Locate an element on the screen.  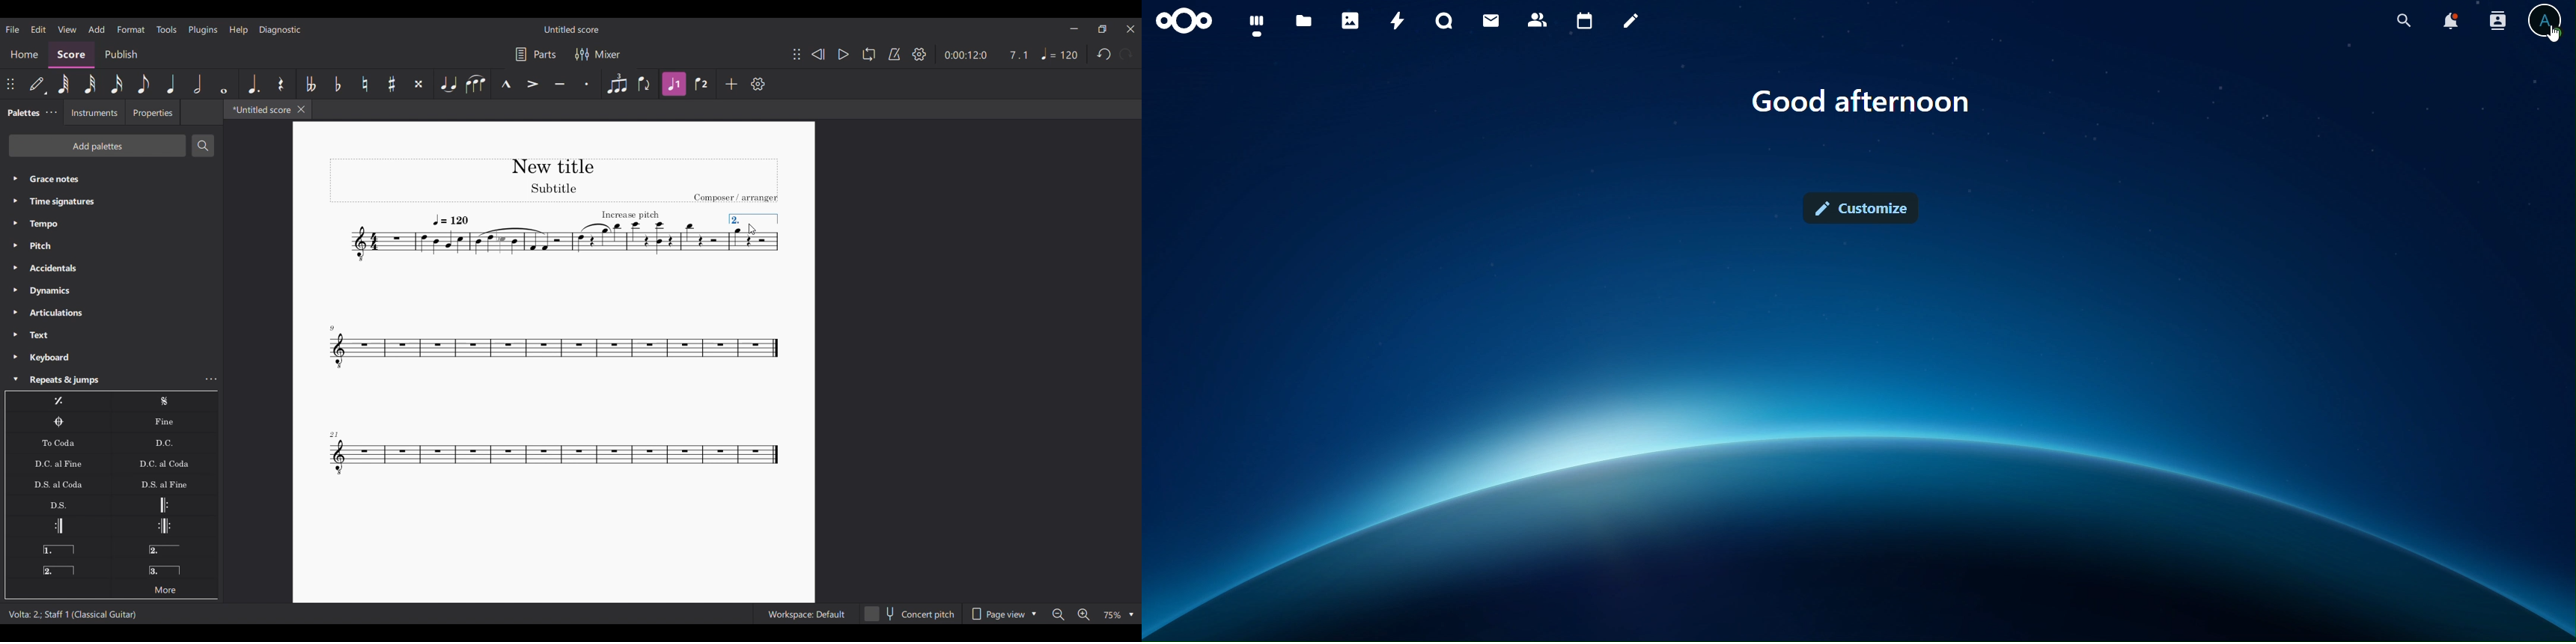
Tenuto is located at coordinates (560, 84).